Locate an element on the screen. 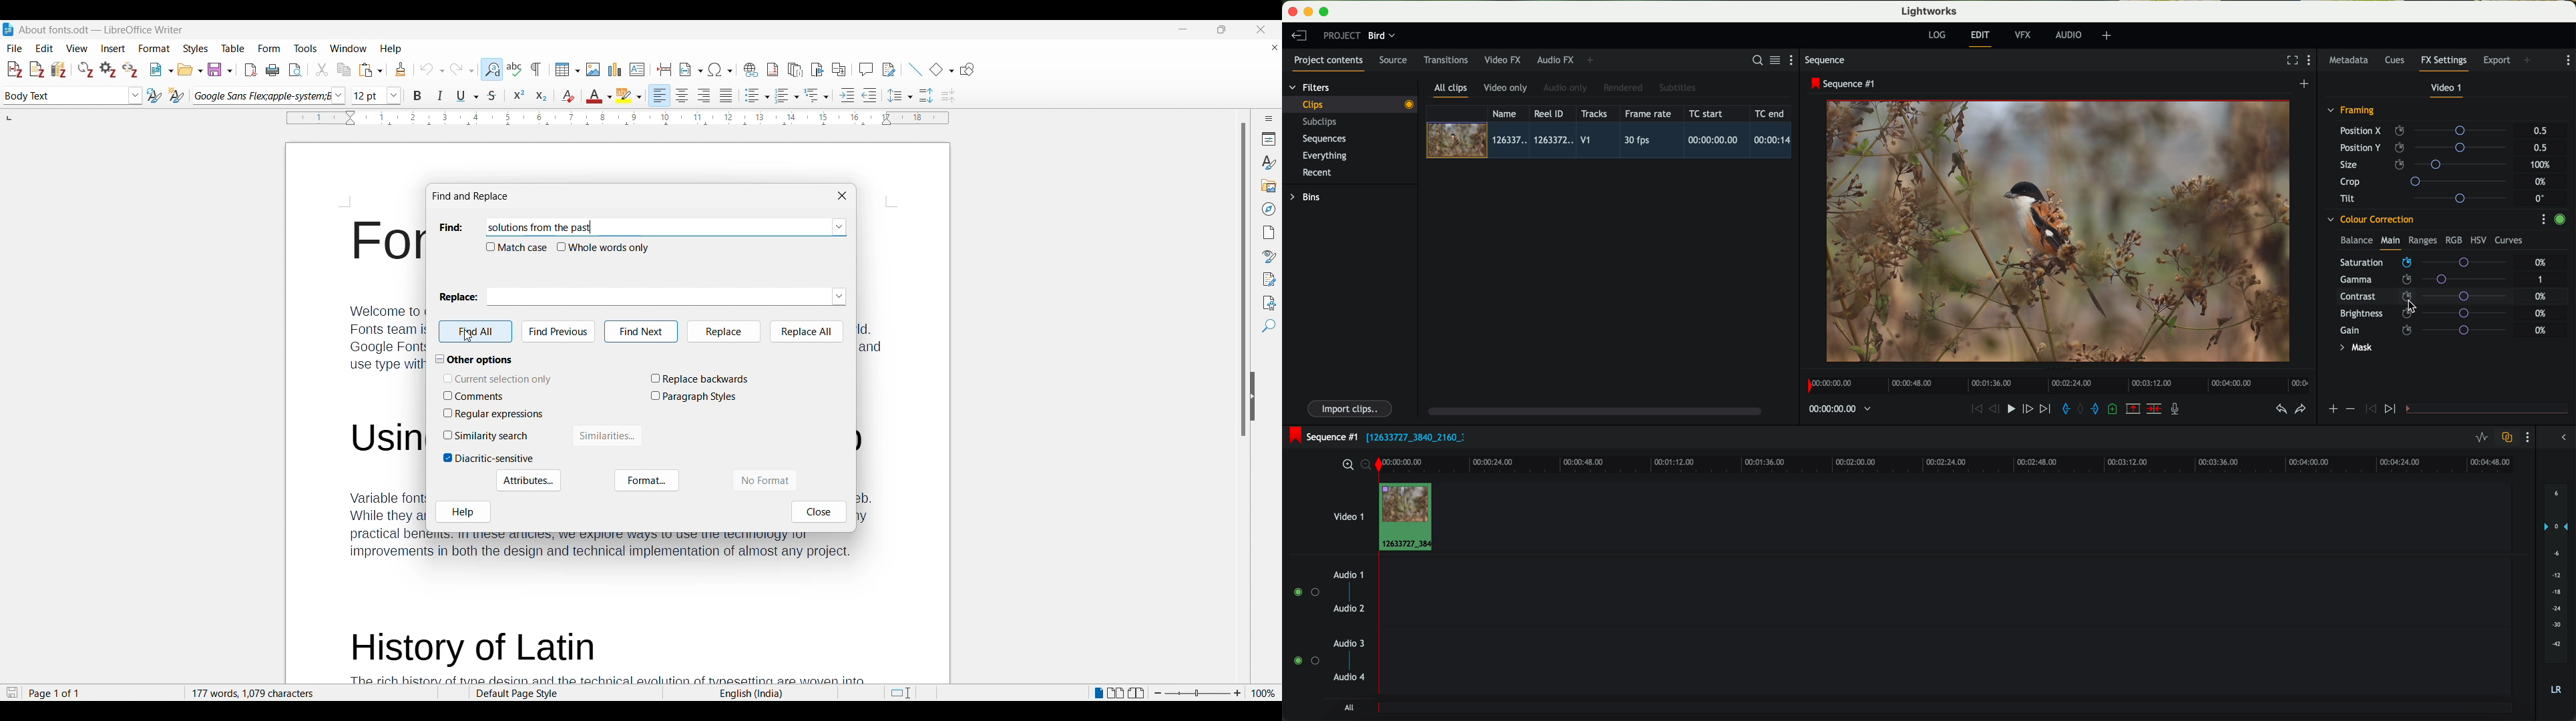 The image size is (2576, 728). video preview is located at coordinates (2063, 232).